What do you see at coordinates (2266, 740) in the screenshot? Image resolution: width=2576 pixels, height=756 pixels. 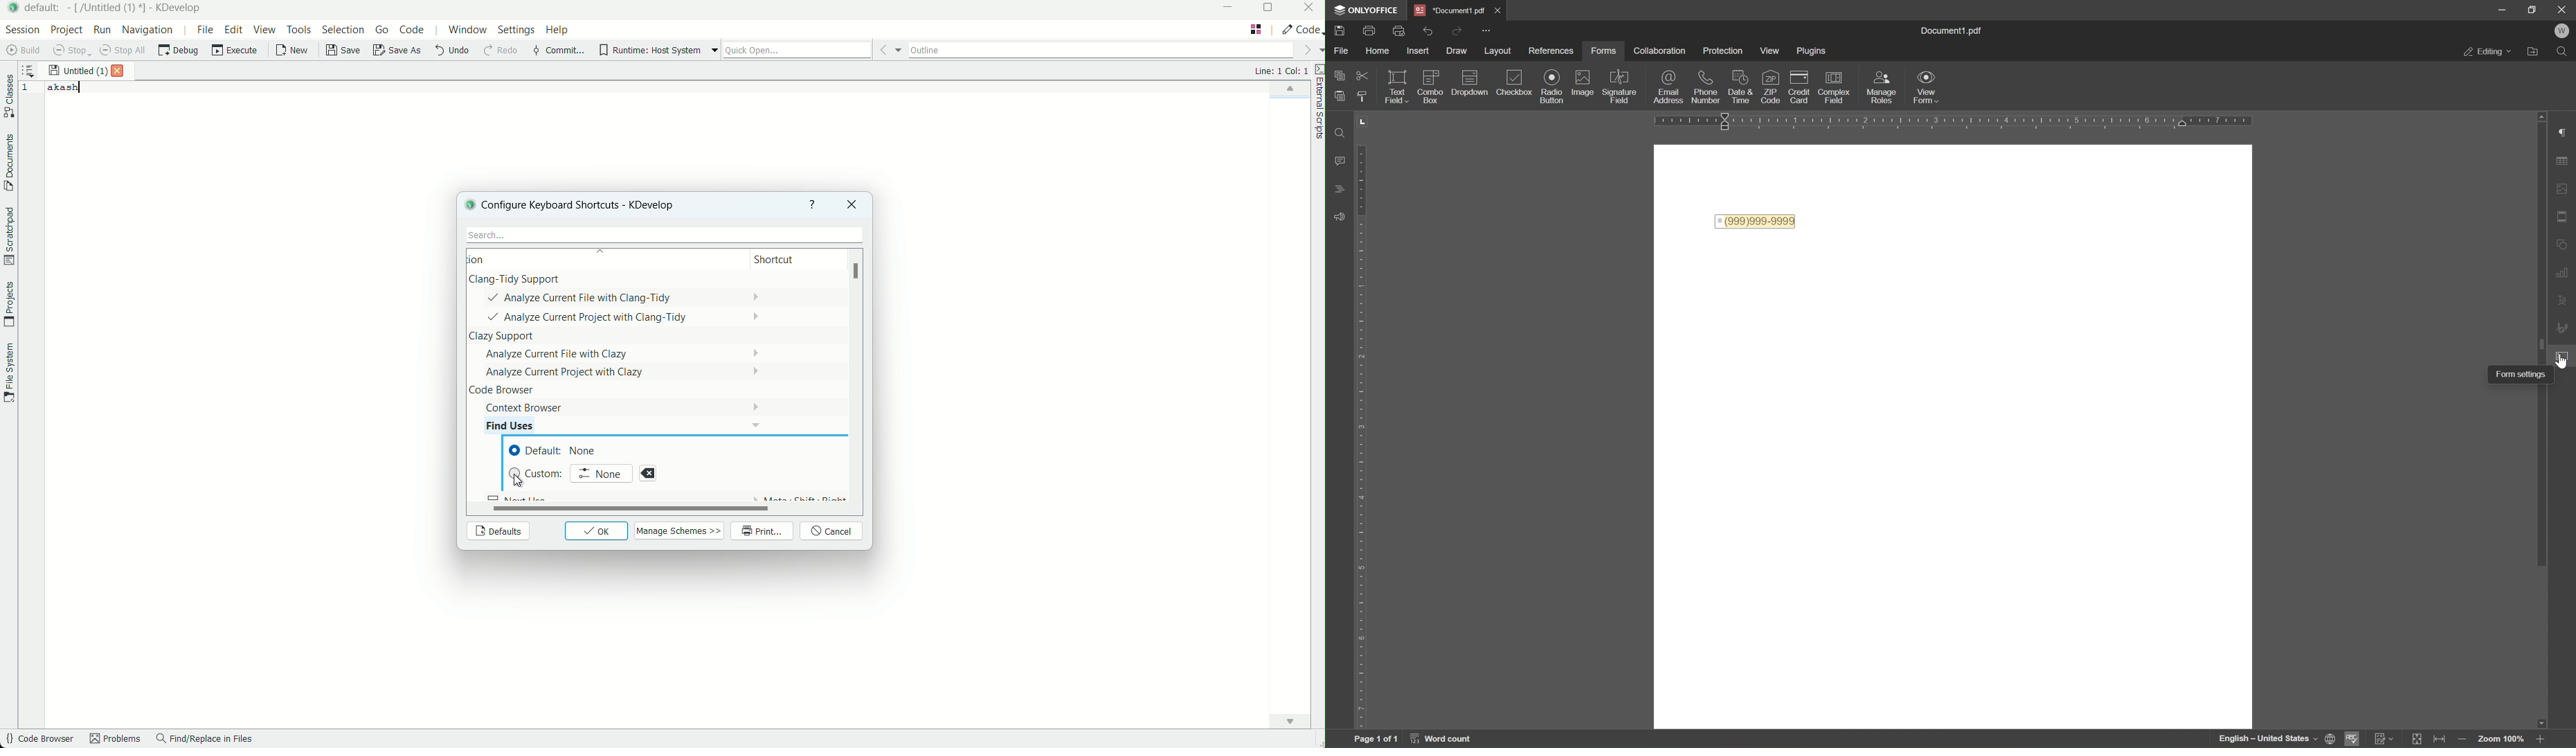 I see `english - united states` at bounding box center [2266, 740].